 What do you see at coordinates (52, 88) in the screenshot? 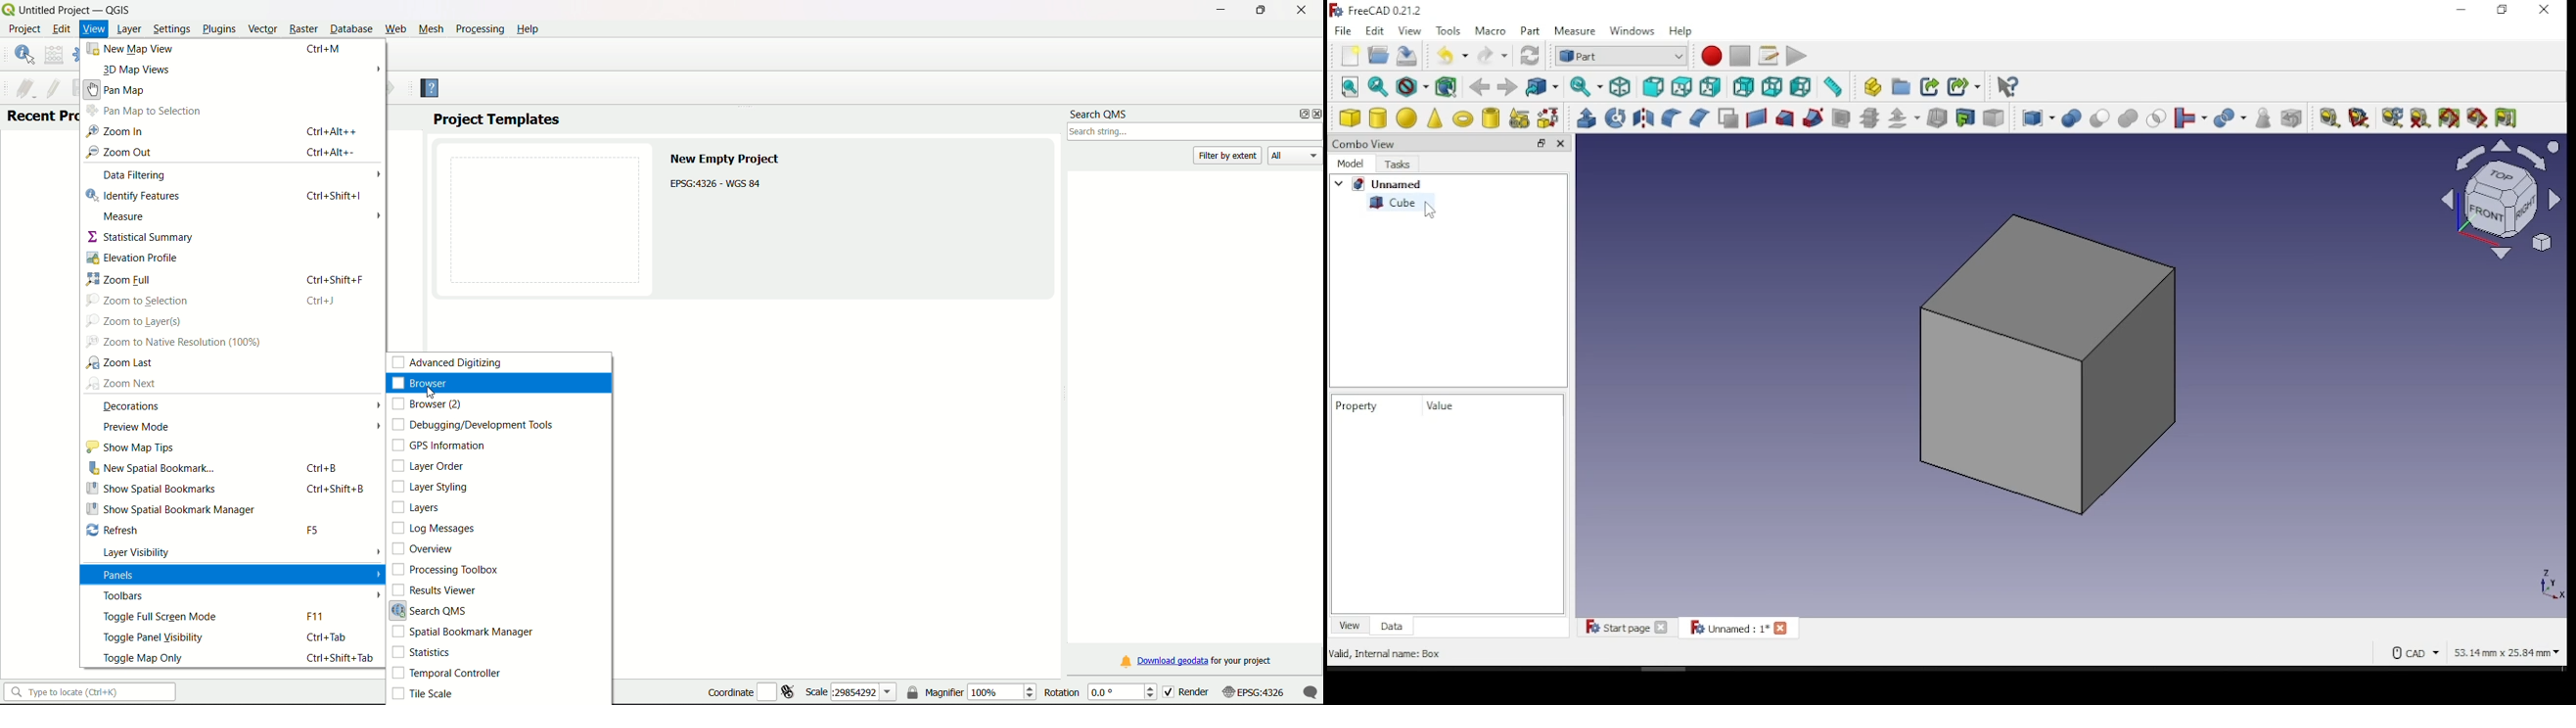
I see `toggle edit` at bounding box center [52, 88].